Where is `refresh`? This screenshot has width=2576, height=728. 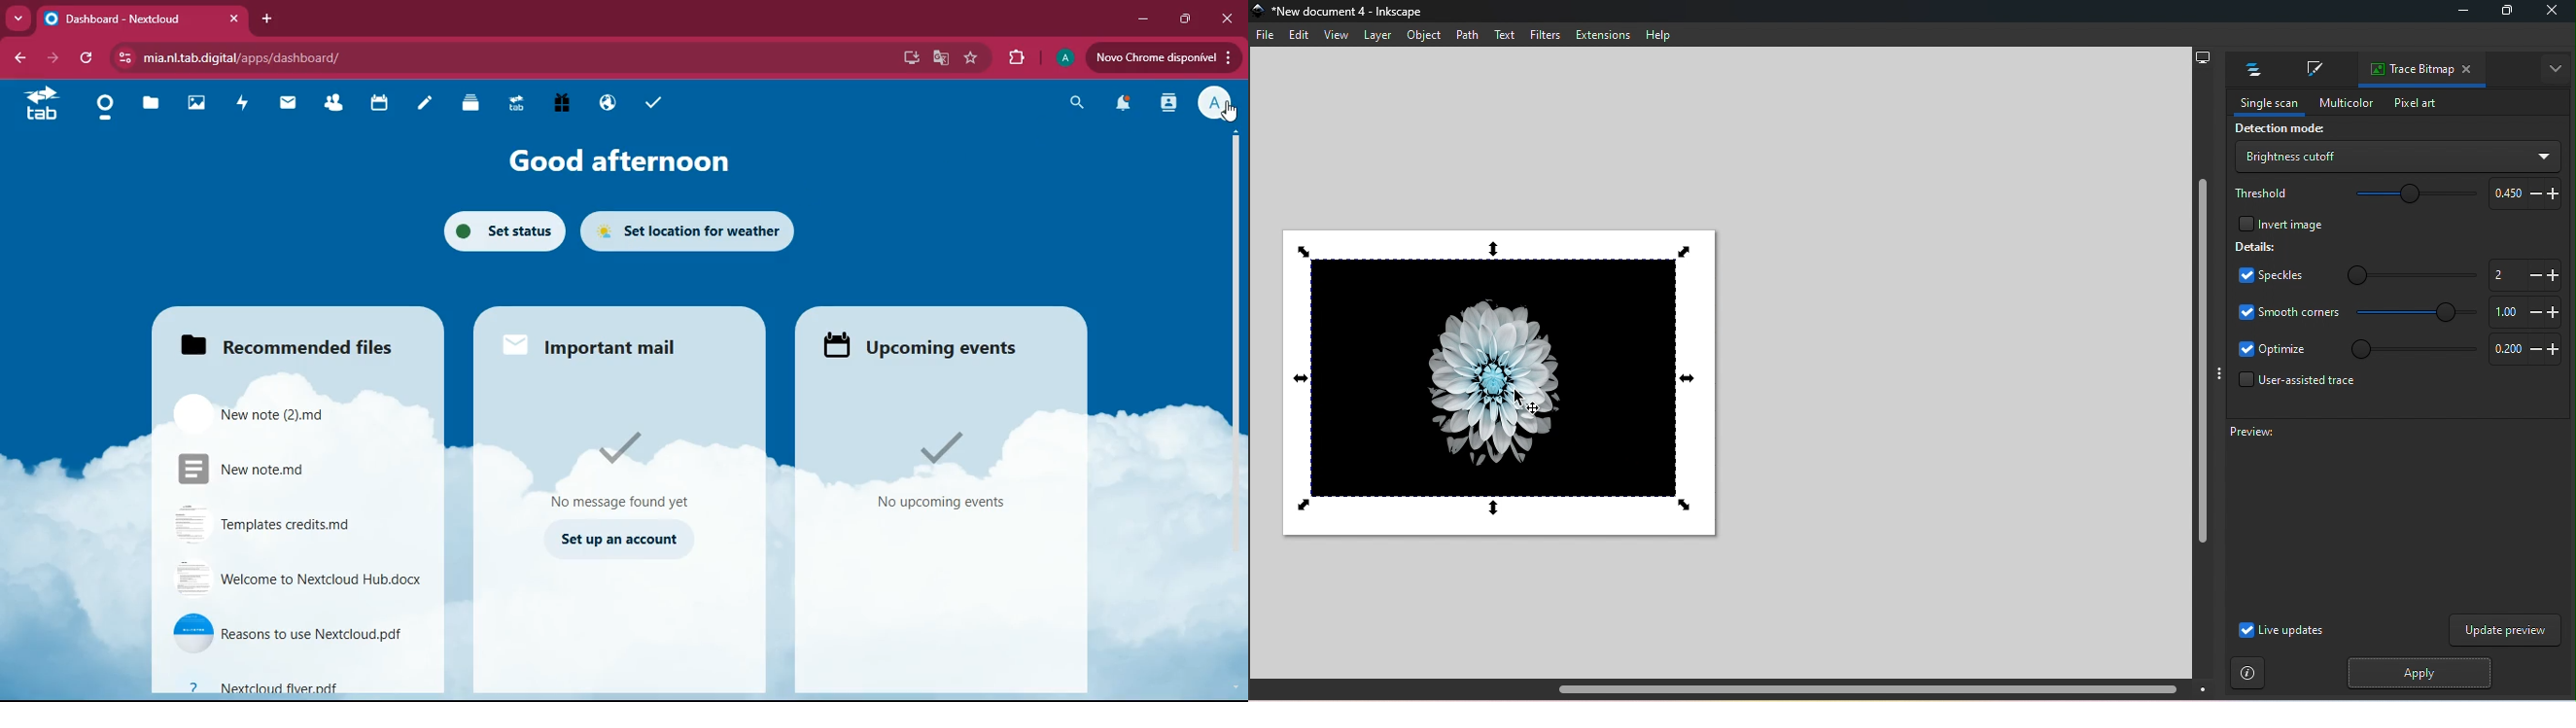
refresh is located at coordinates (80, 58).